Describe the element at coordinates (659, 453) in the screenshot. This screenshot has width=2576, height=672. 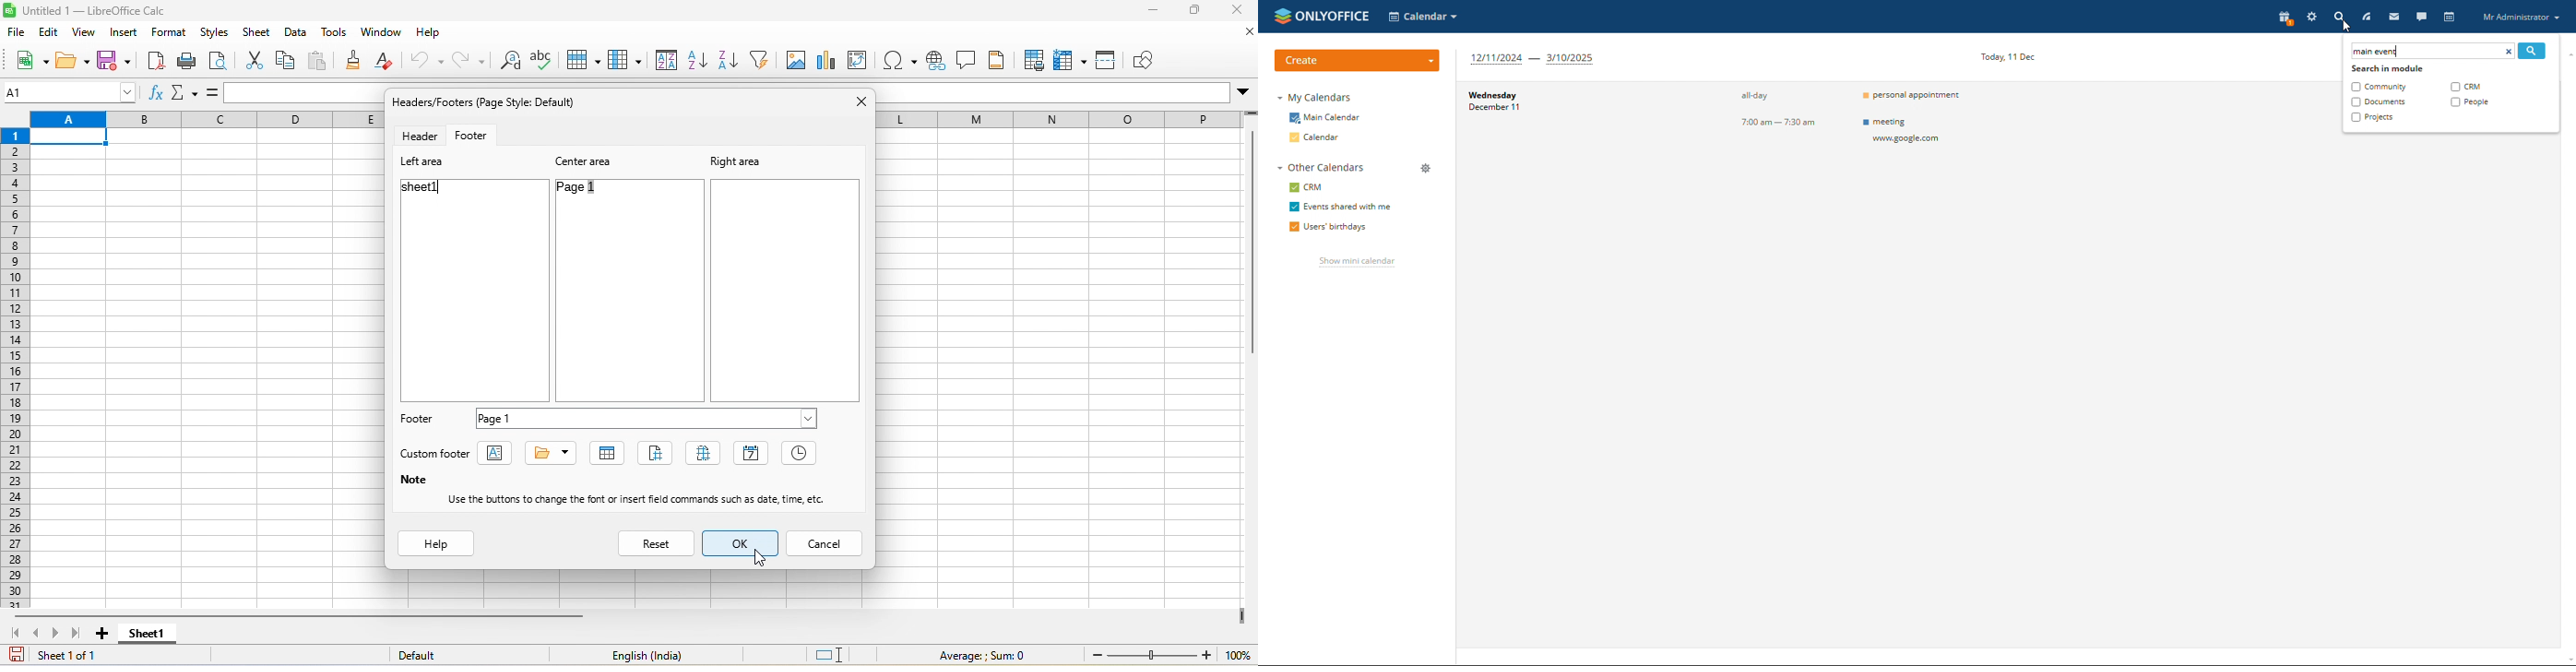
I see `page` at that location.